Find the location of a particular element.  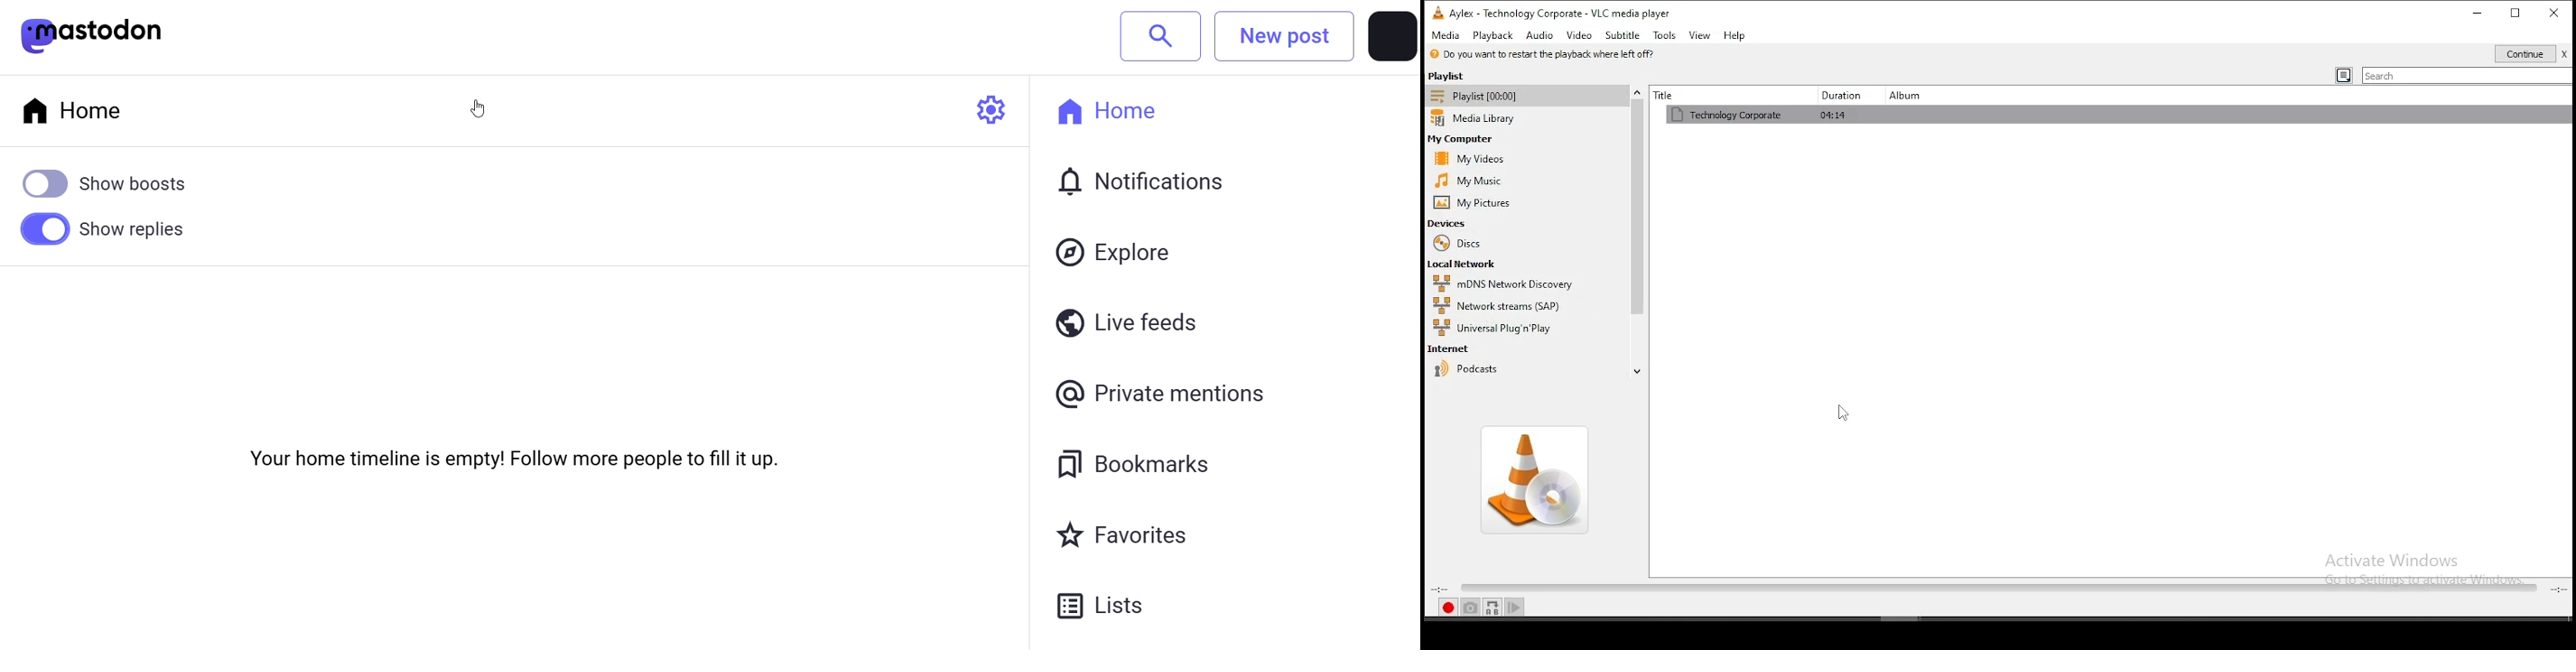

private mention is located at coordinates (1169, 392).